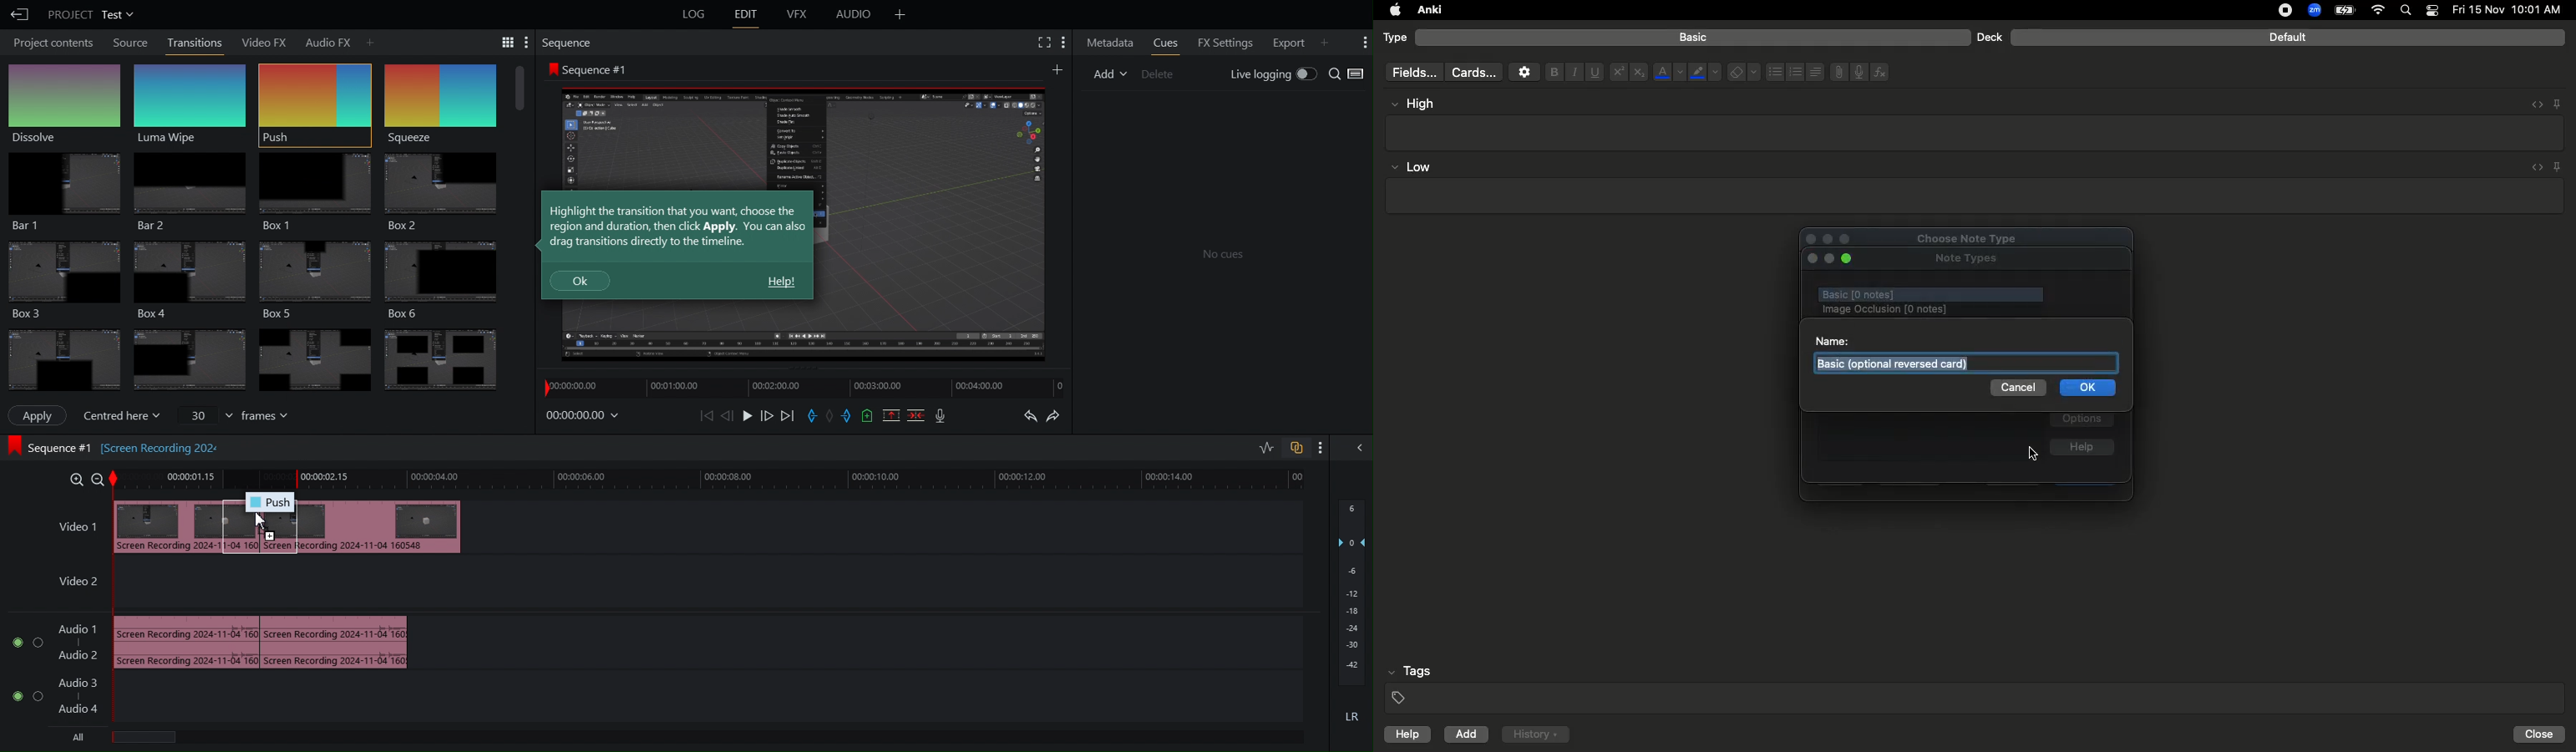 This screenshot has height=756, width=2576. What do you see at coordinates (1468, 734) in the screenshot?
I see `Add` at bounding box center [1468, 734].